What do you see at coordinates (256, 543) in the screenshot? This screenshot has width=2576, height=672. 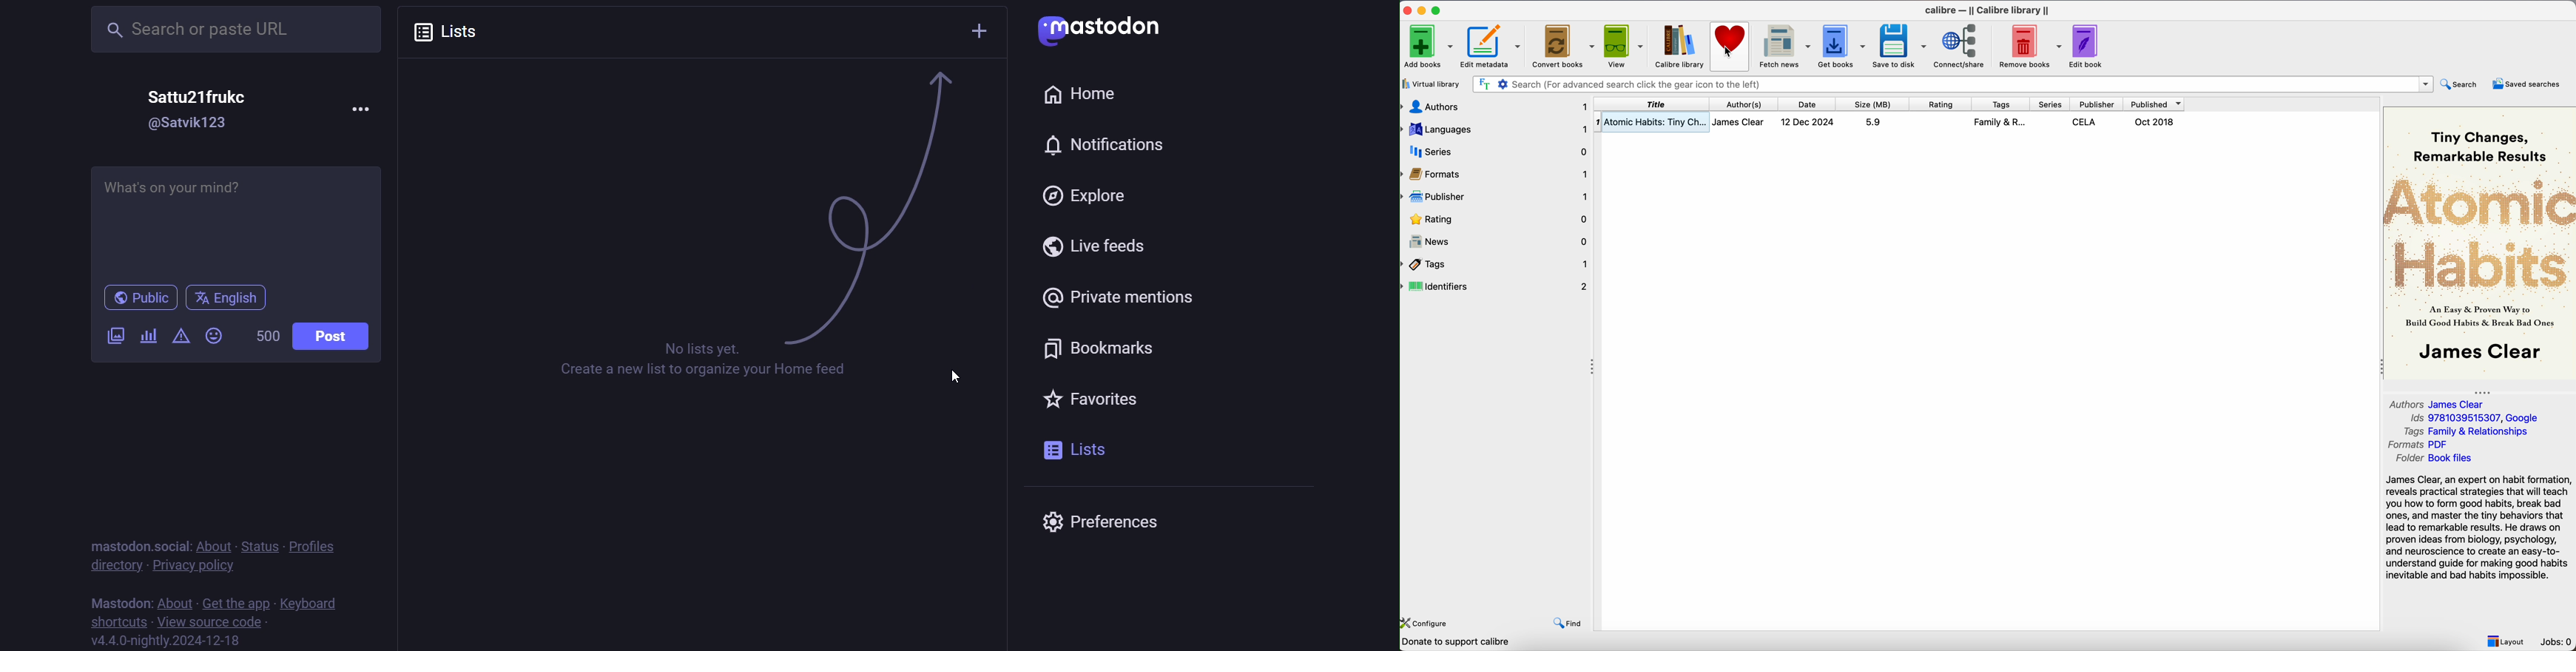 I see `status` at bounding box center [256, 543].